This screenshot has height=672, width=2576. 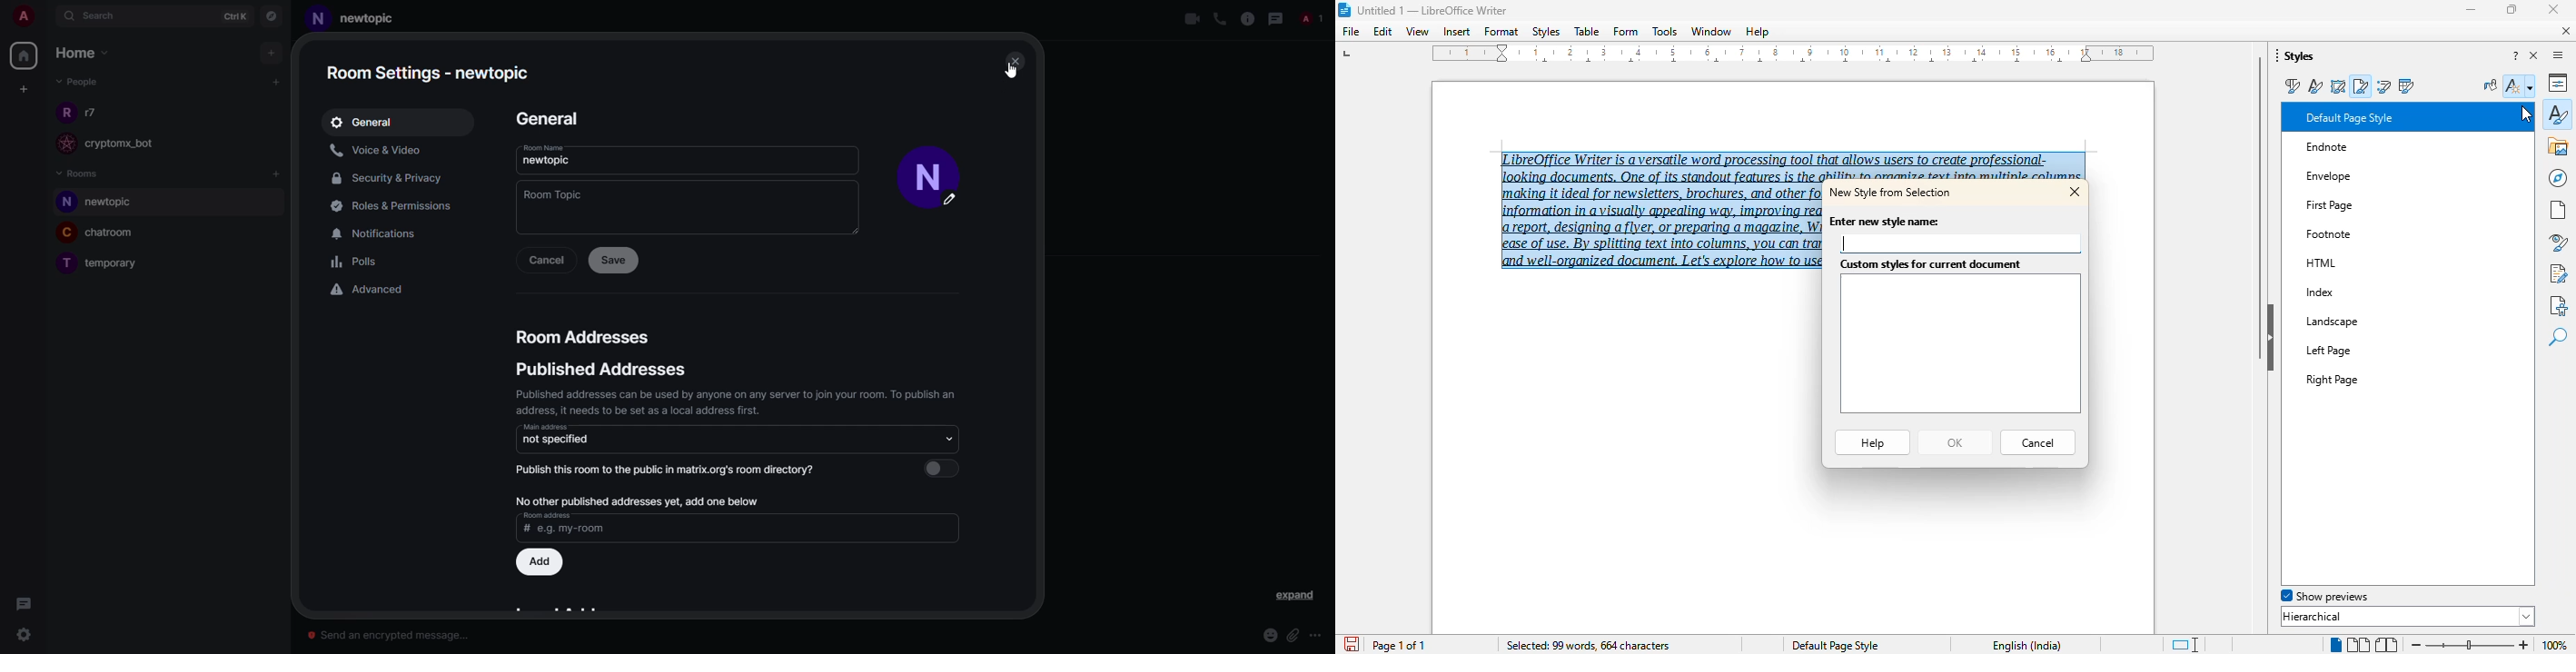 I want to click on  Endnote, so click(x=2383, y=150).